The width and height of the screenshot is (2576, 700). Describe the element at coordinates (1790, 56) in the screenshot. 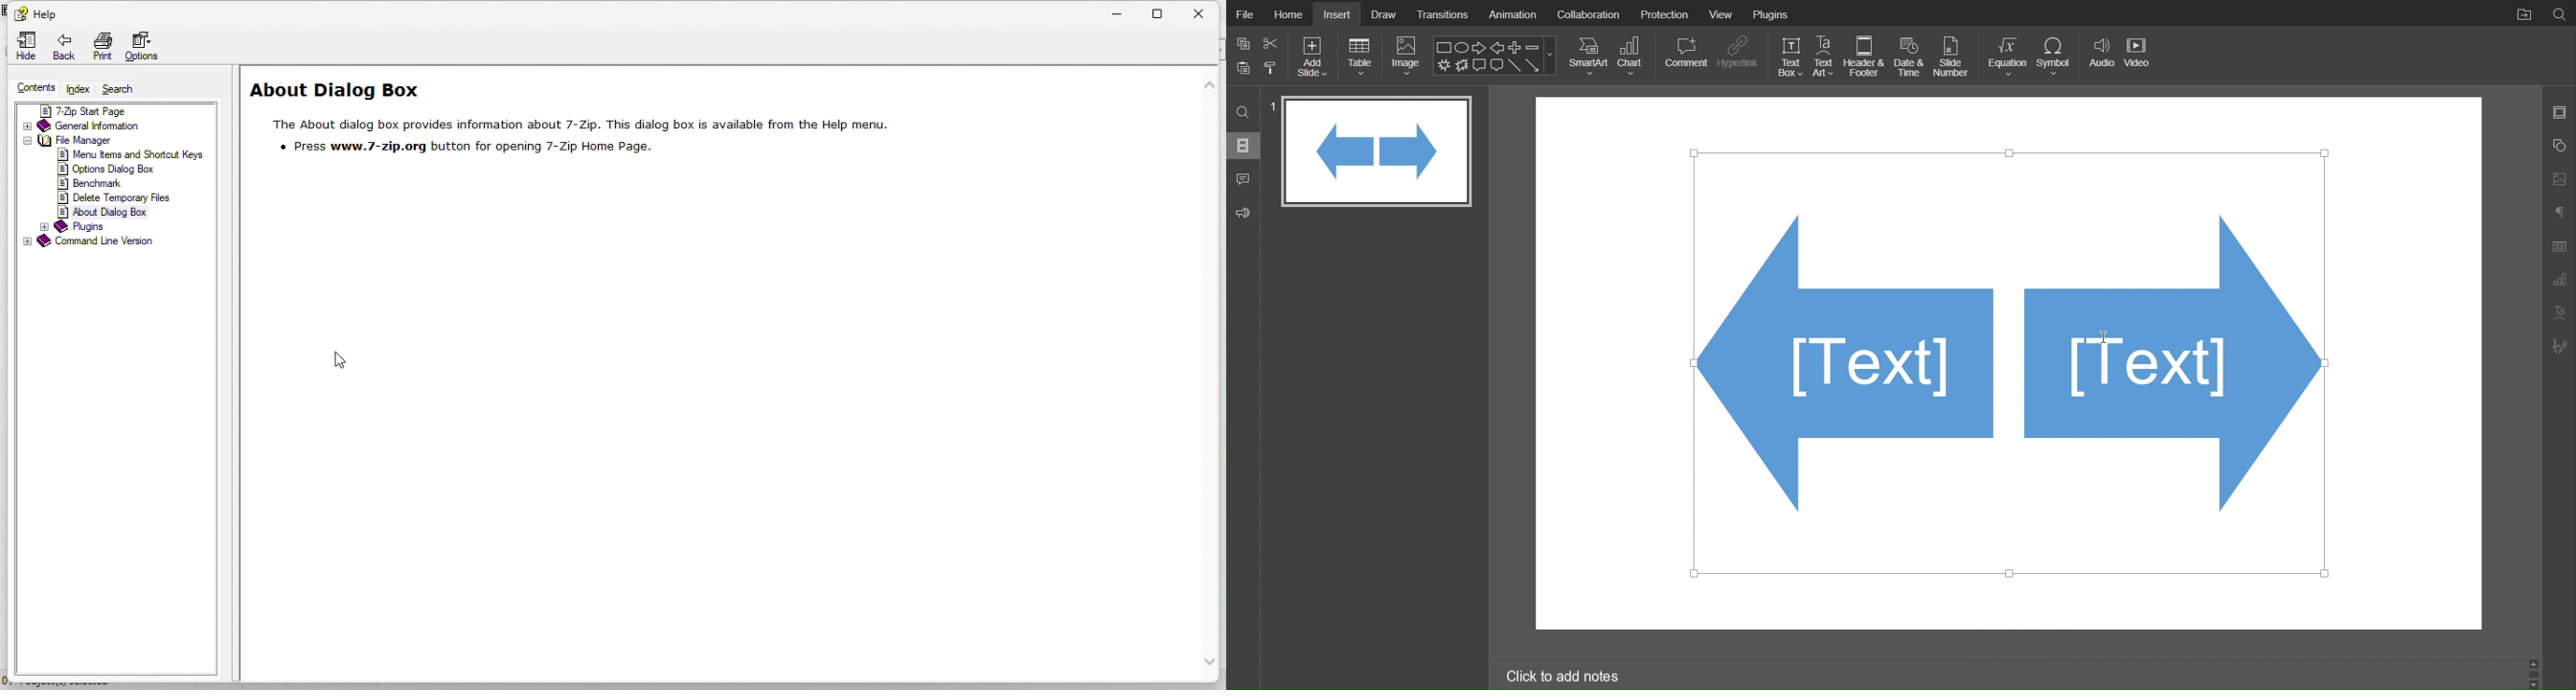

I see `Text Box` at that location.